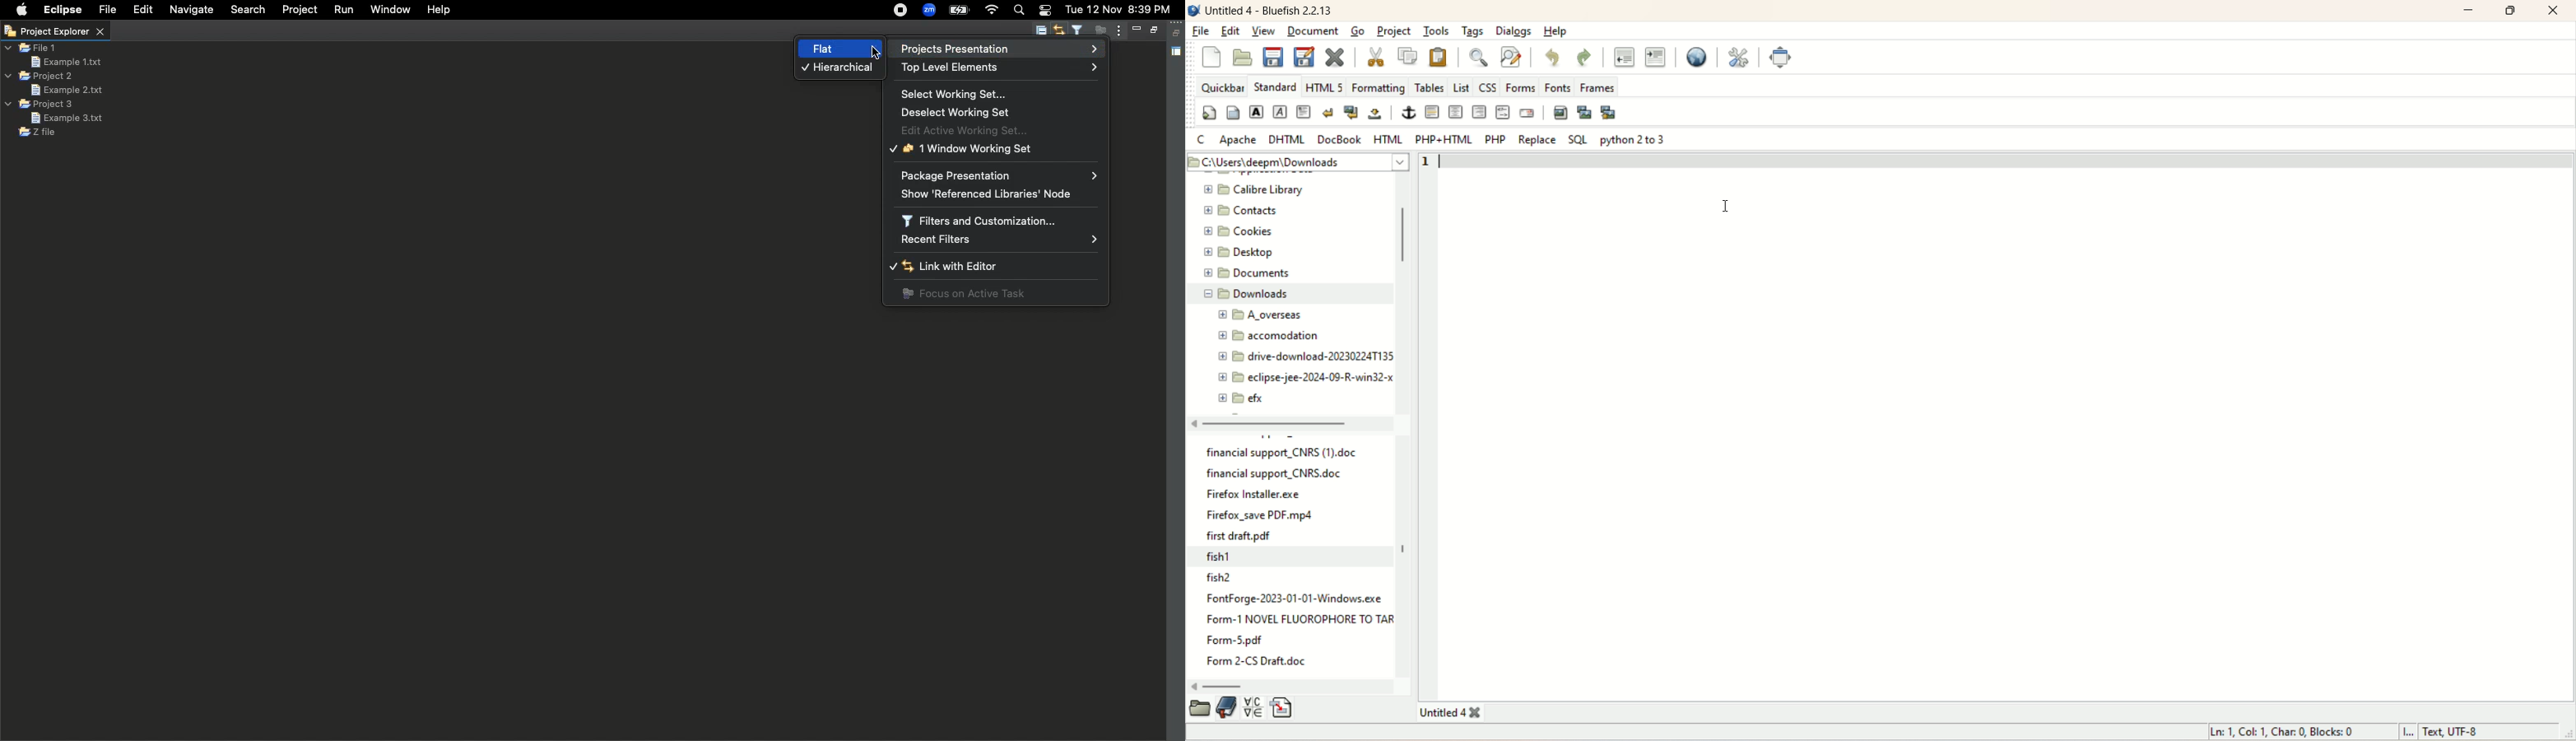 This screenshot has width=2576, height=756. I want to click on logo, so click(1194, 9).